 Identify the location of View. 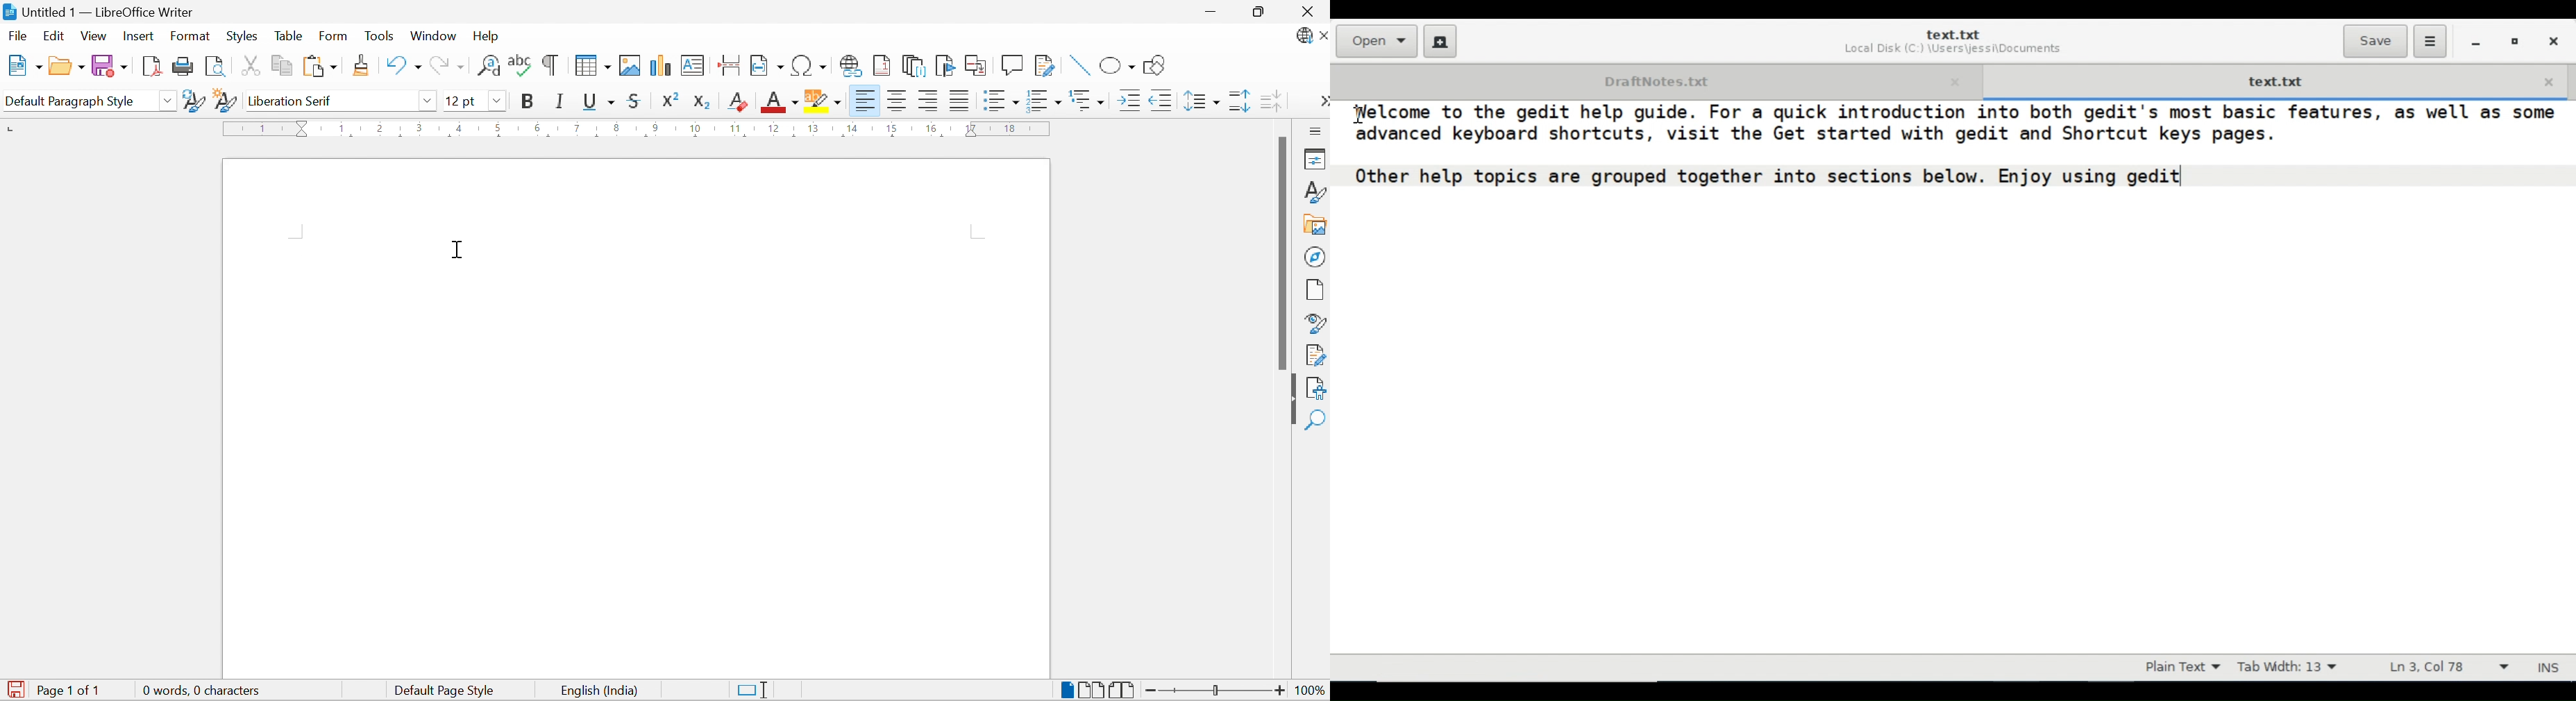
(94, 36).